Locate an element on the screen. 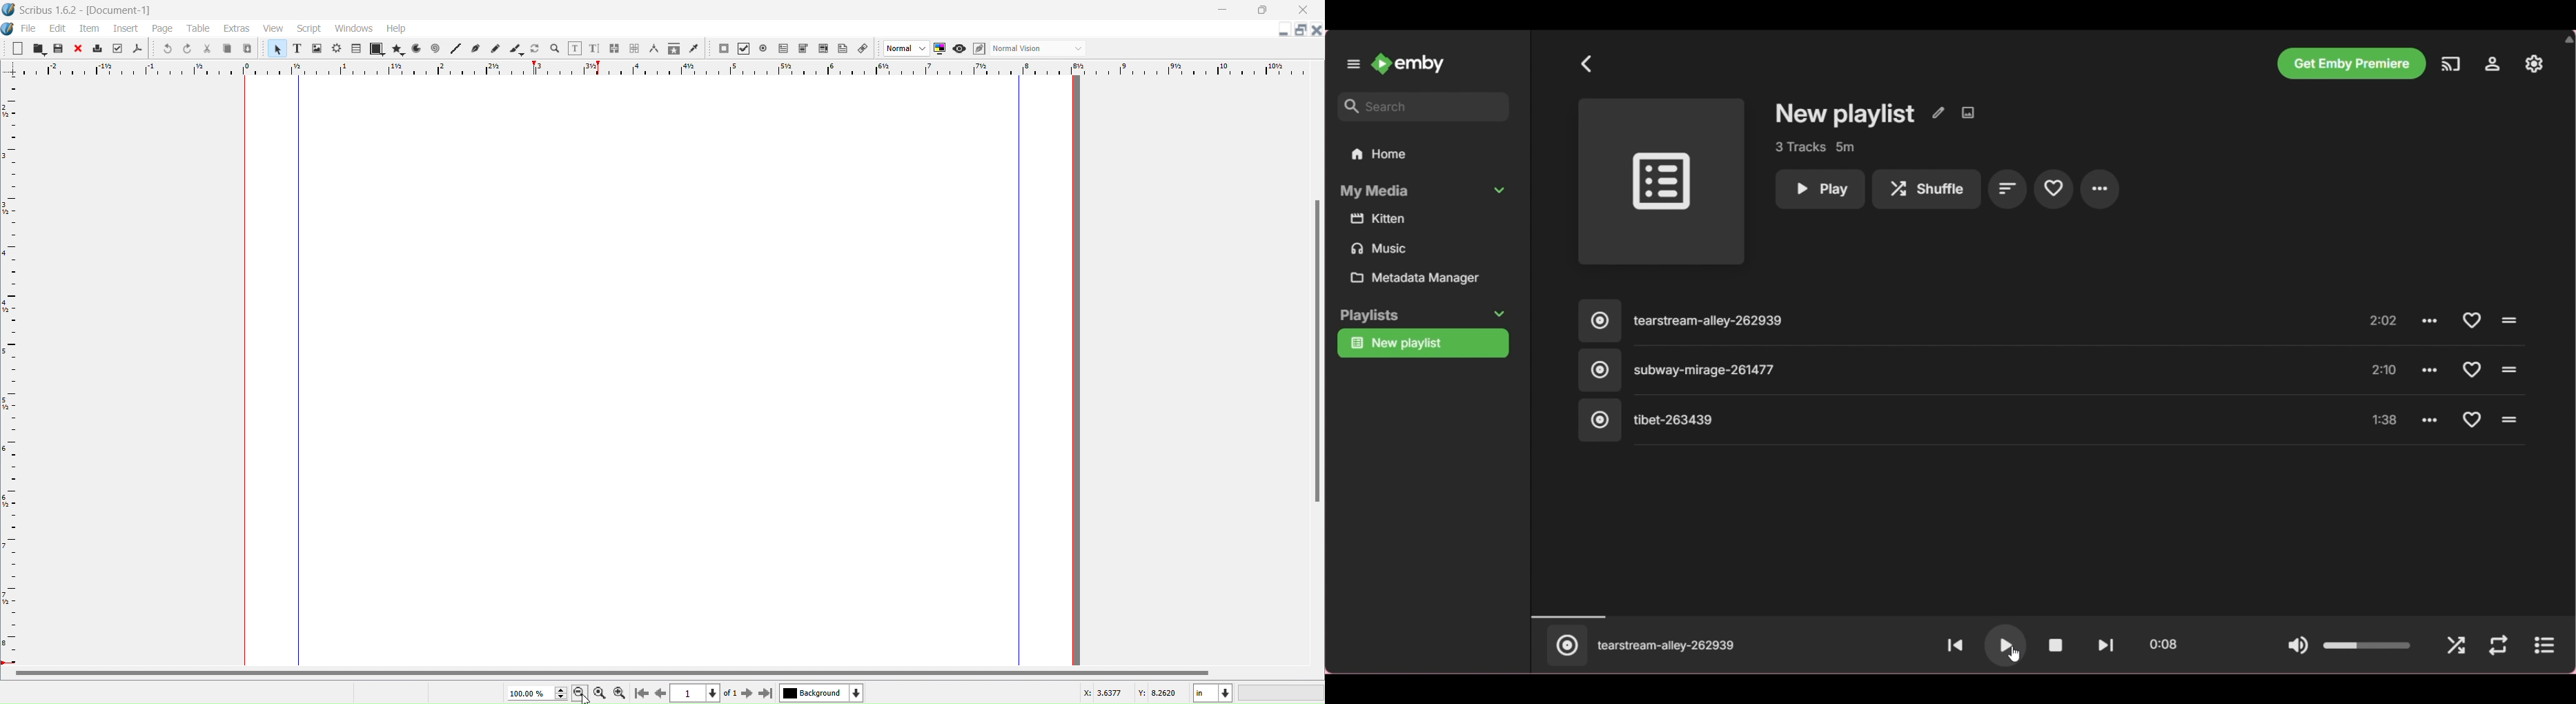 The height and width of the screenshot is (728, 2576). Click to see more options for  song is located at coordinates (2430, 418).